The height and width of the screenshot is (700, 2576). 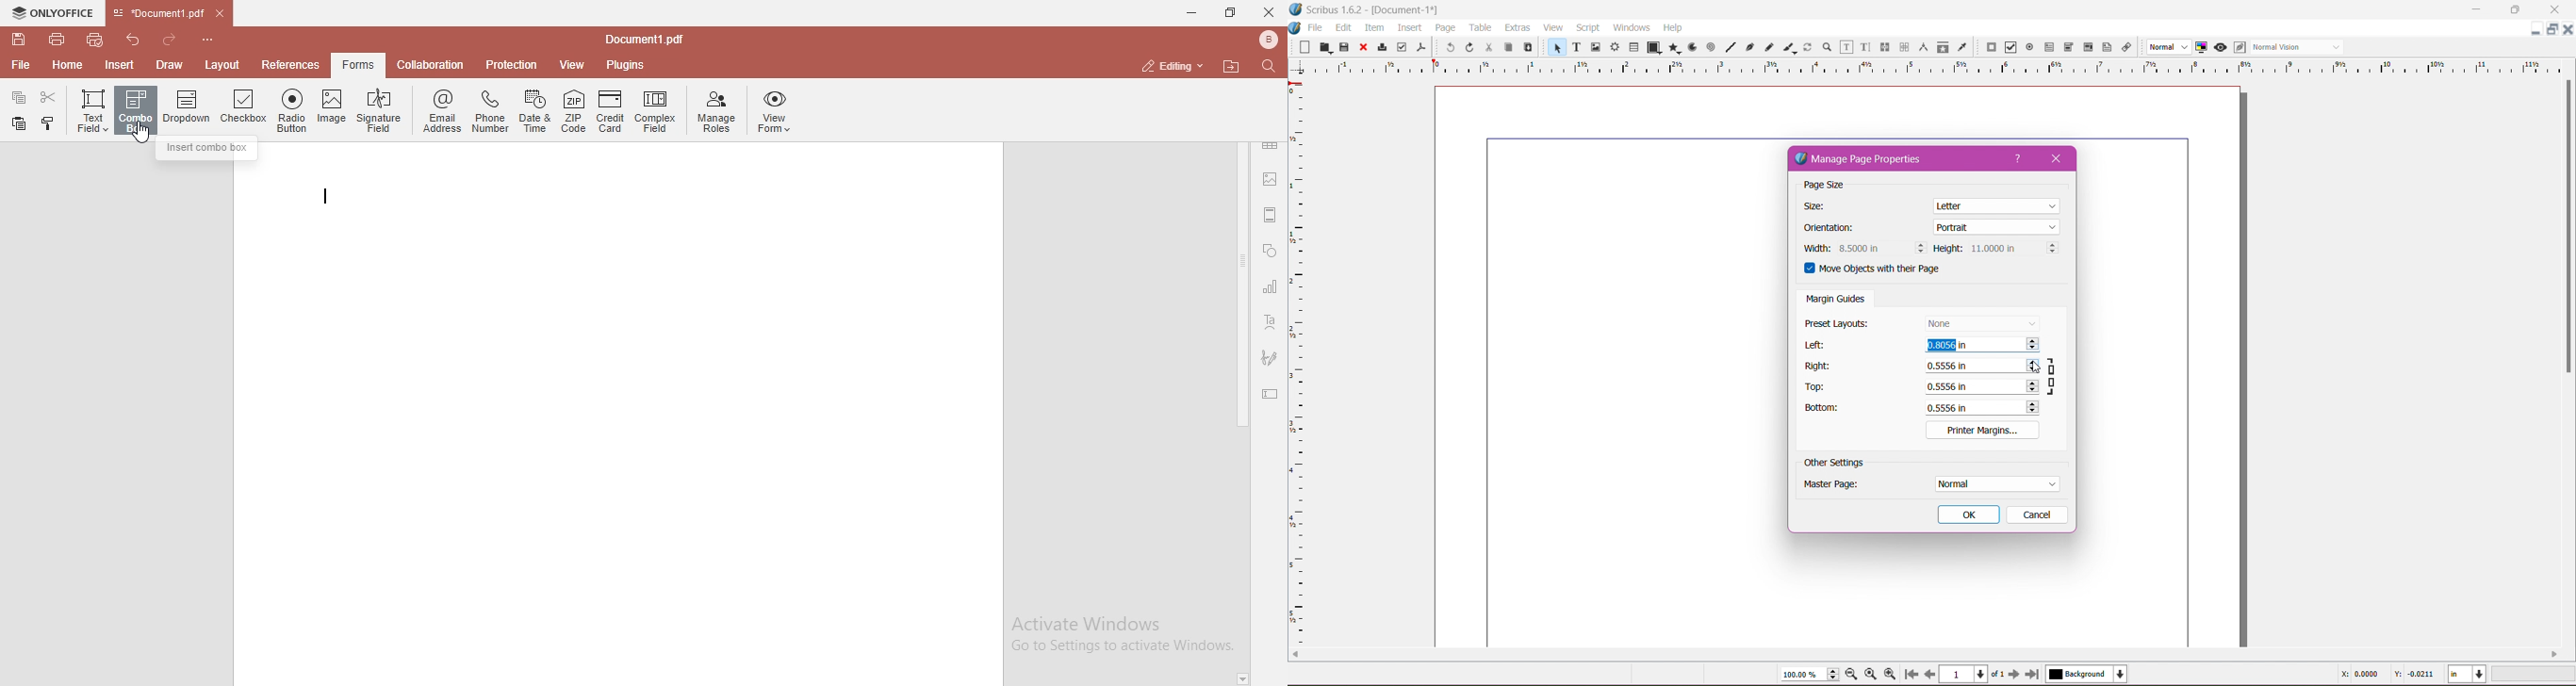 I want to click on Toggle Color Management System, so click(x=2202, y=47).